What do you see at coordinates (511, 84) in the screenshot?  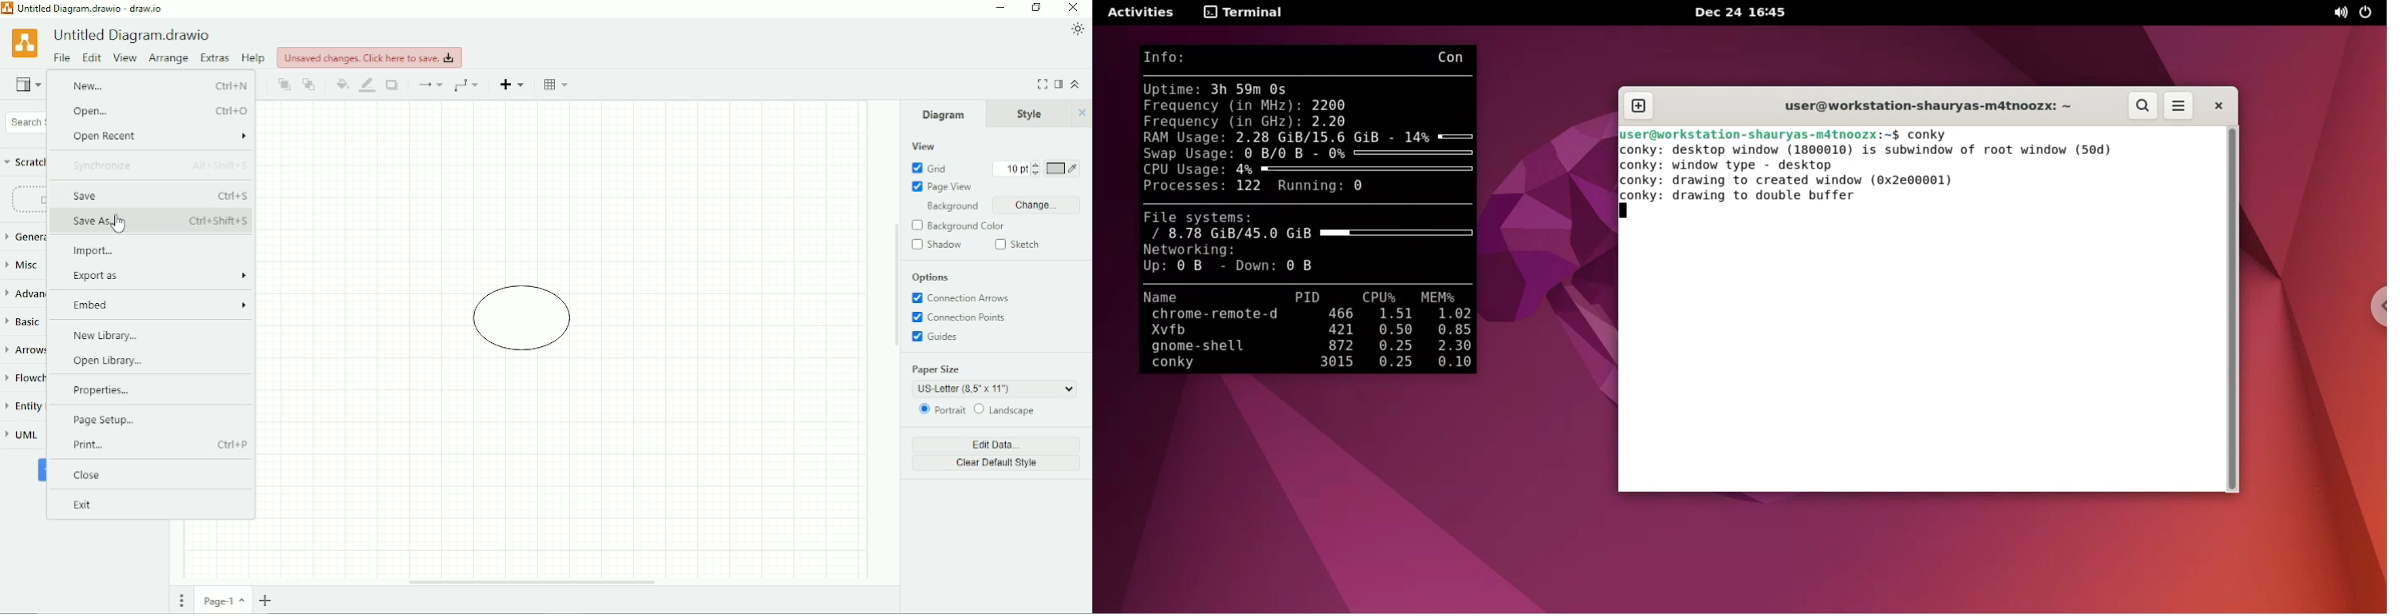 I see `Insert` at bounding box center [511, 84].